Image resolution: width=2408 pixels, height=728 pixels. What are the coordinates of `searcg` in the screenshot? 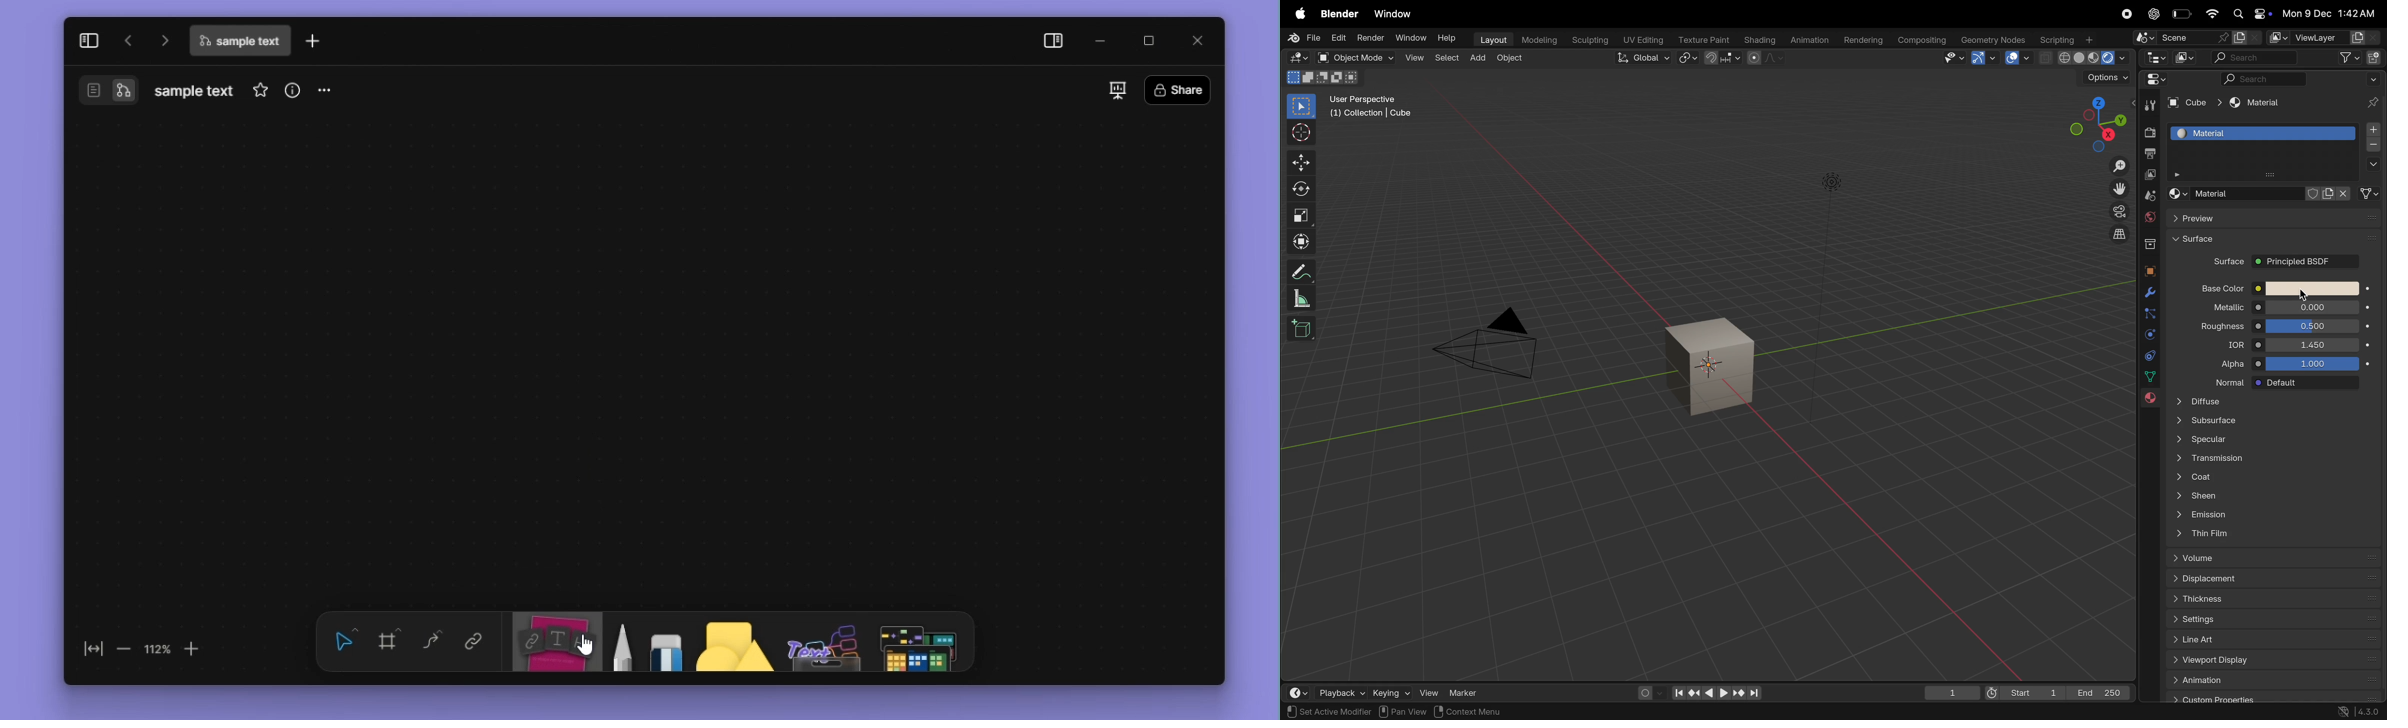 It's located at (2258, 78).